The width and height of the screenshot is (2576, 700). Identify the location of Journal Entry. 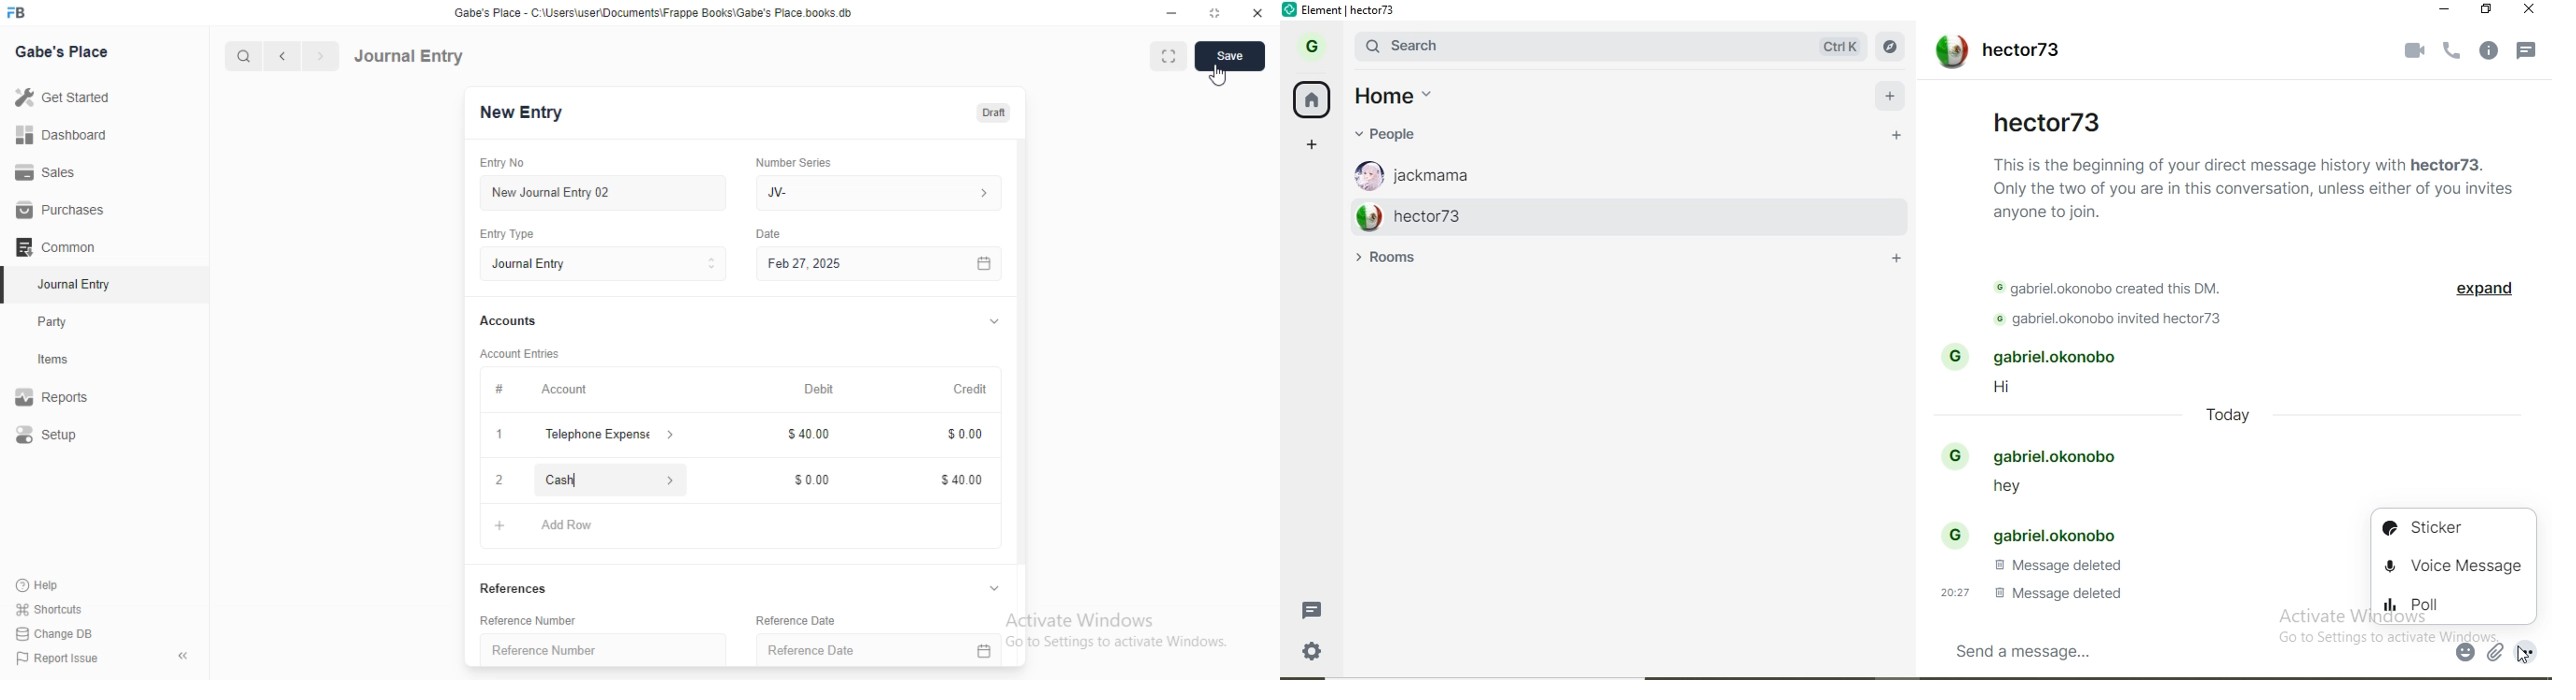
(70, 284).